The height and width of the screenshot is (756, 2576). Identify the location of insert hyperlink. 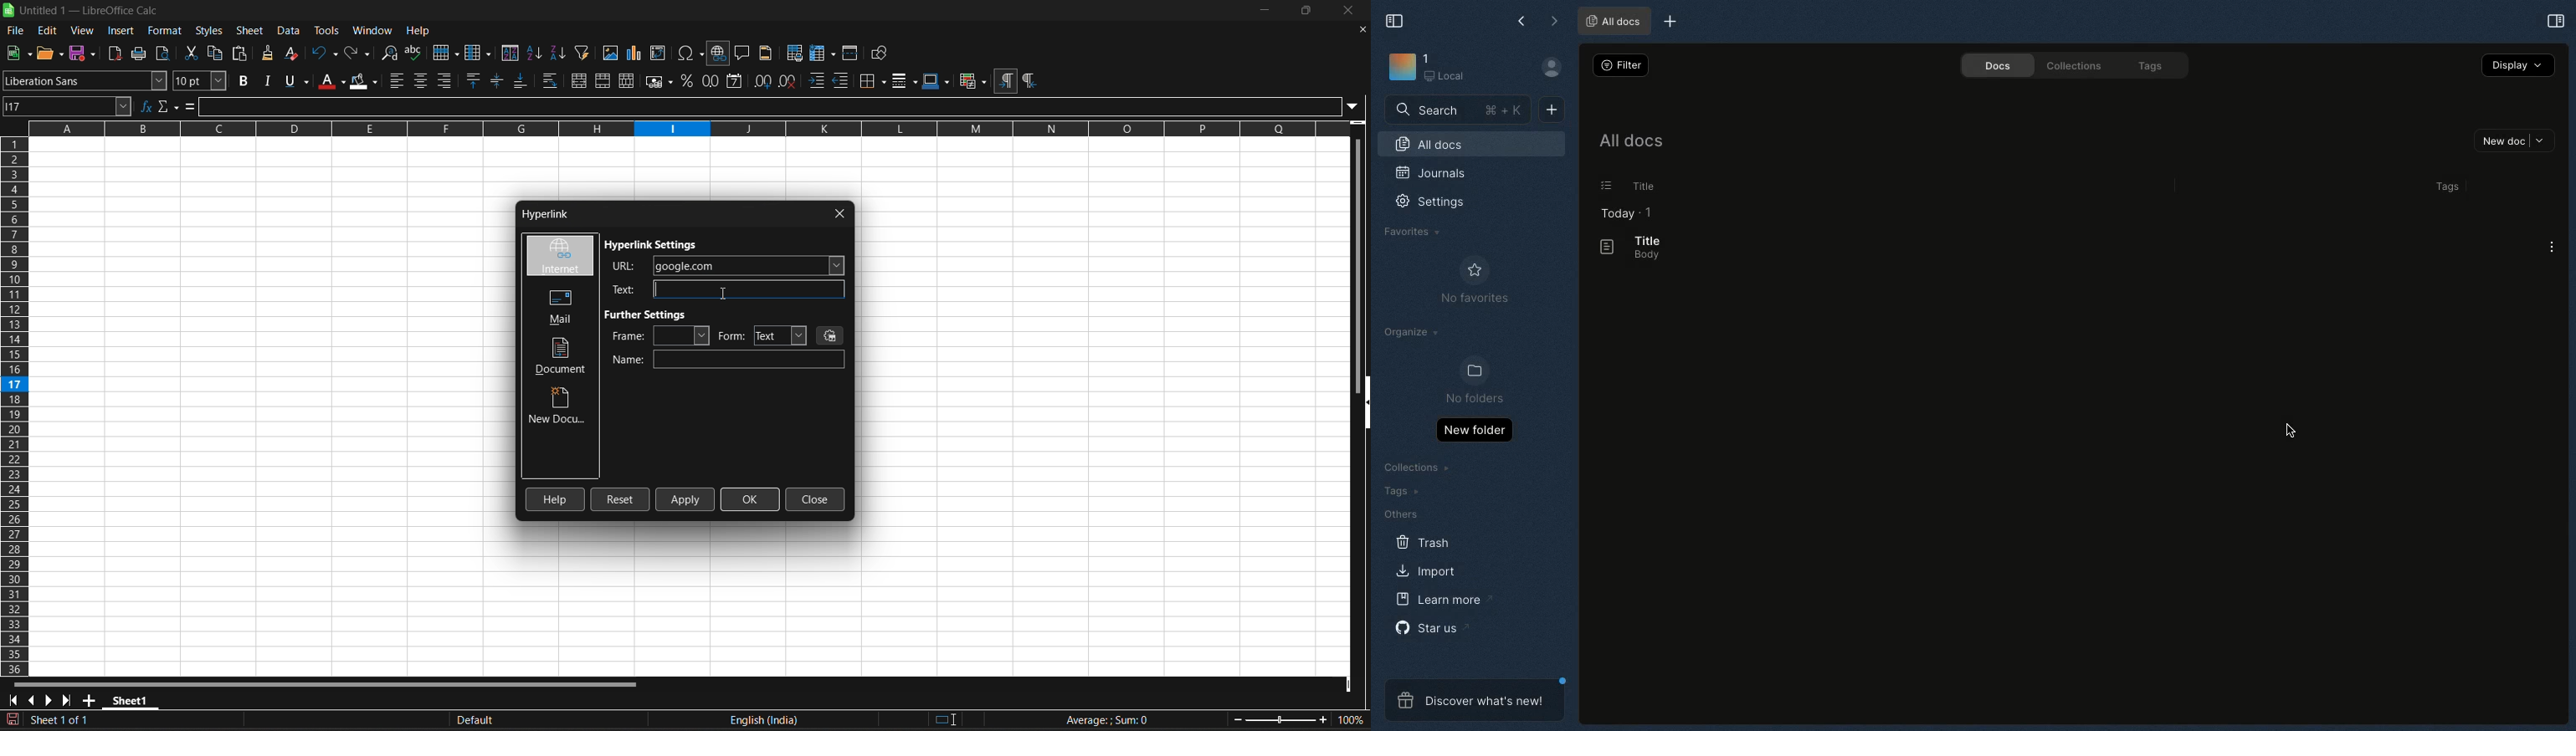
(719, 54).